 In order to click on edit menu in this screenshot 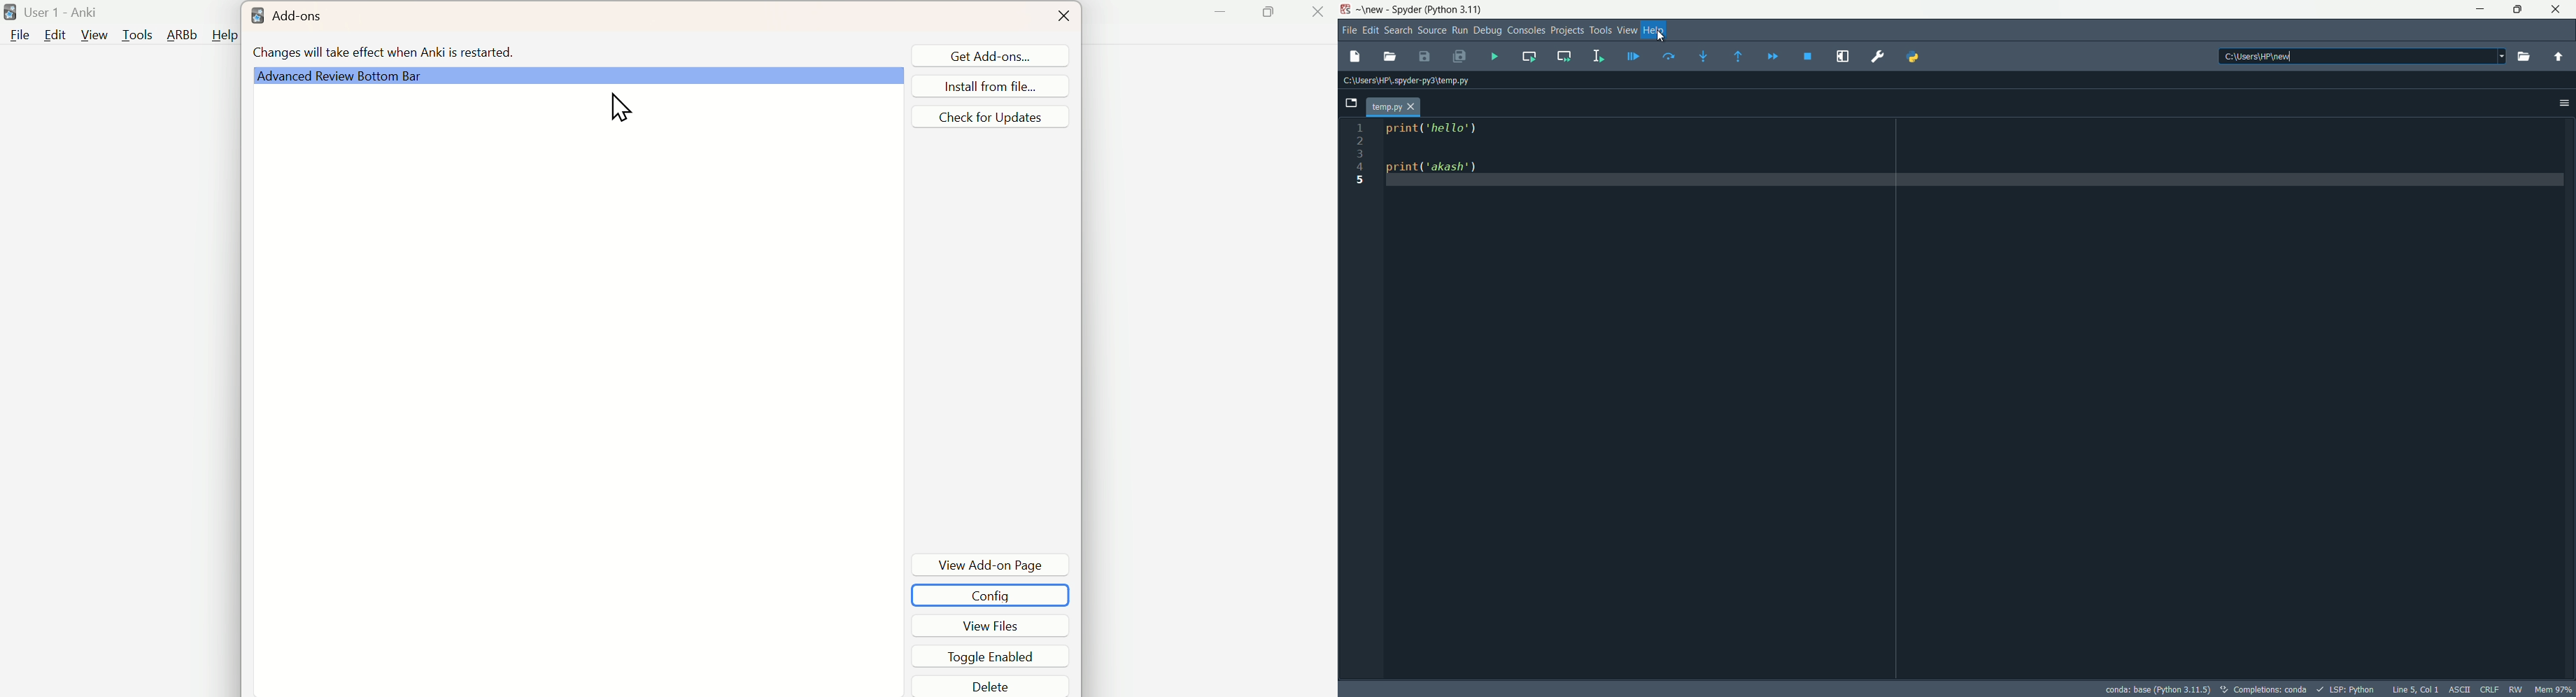, I will do `click(1371, 30)`.